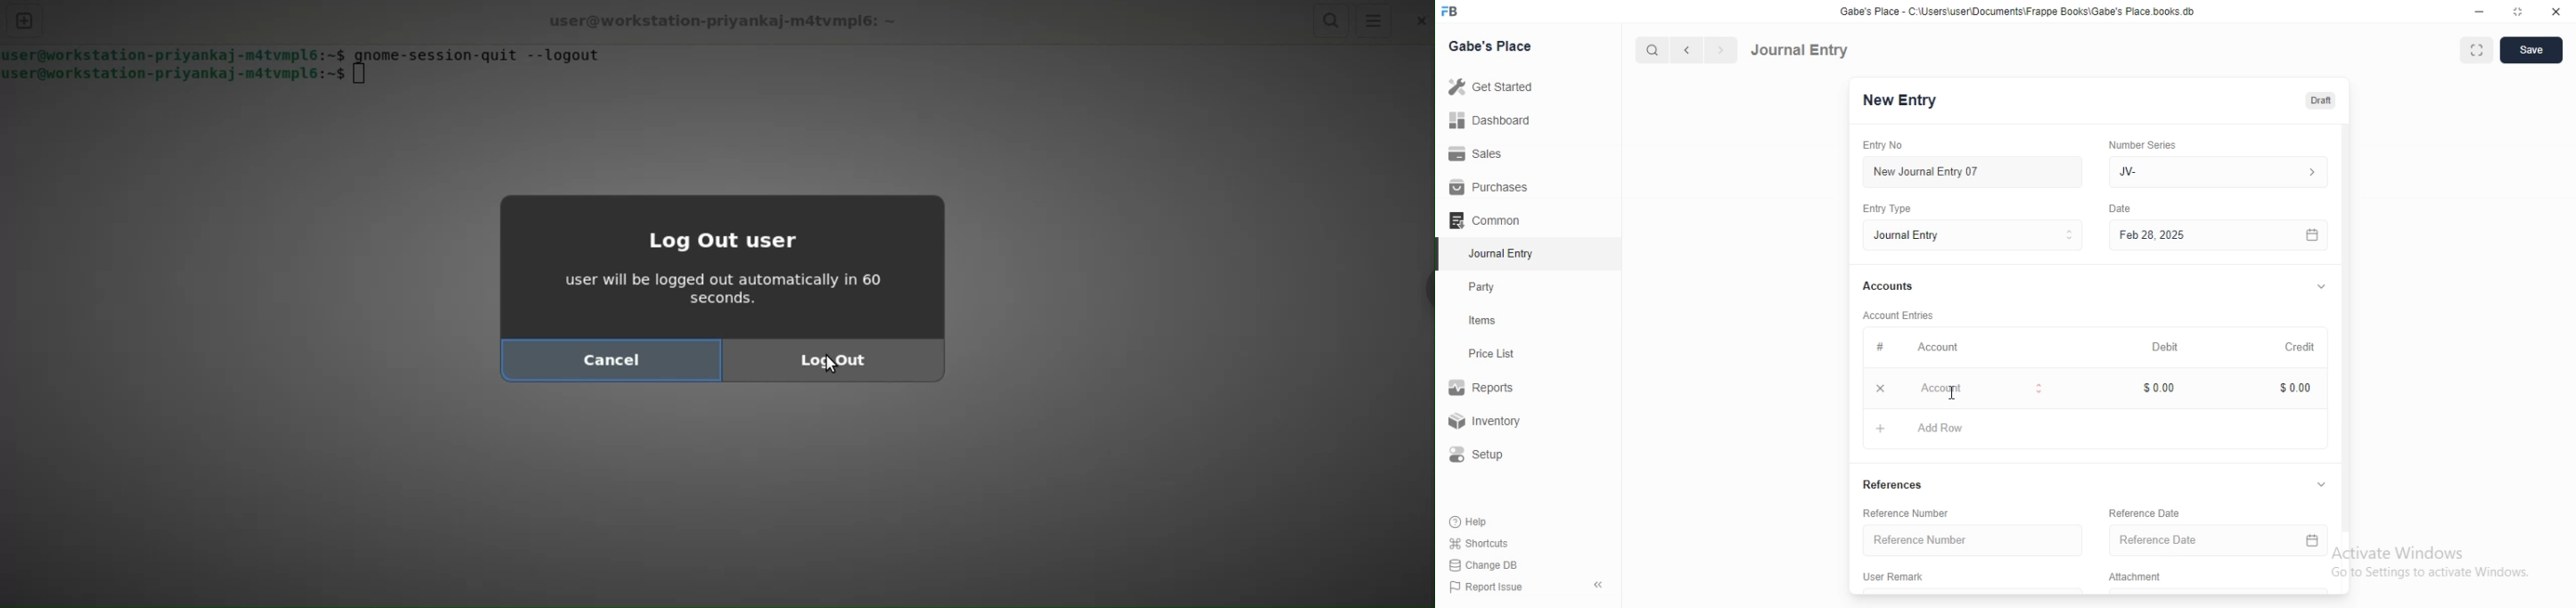 The width and height of the screenshot is (2576, 616). What do you see at coordinates (1483, 455) in the screenshot?
I see `Setup` at bounding box center [1483, 455].